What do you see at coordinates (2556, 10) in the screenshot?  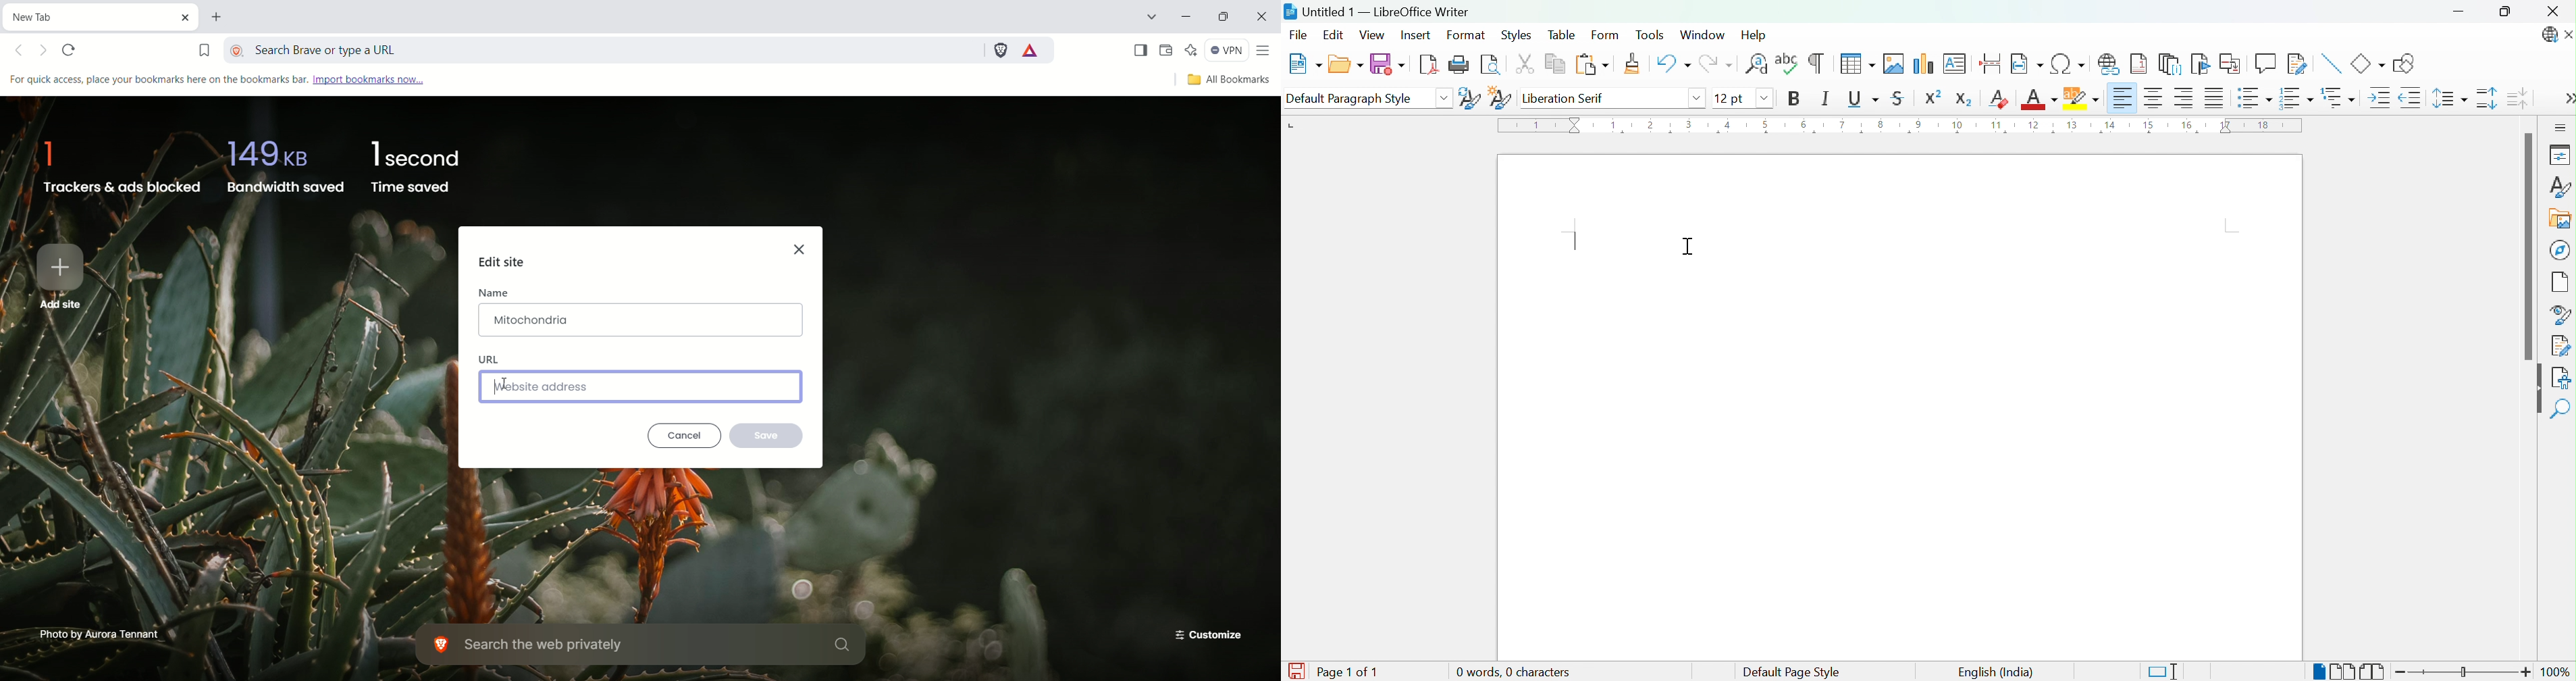 I see `Close` at bounding box center [2556, 10].